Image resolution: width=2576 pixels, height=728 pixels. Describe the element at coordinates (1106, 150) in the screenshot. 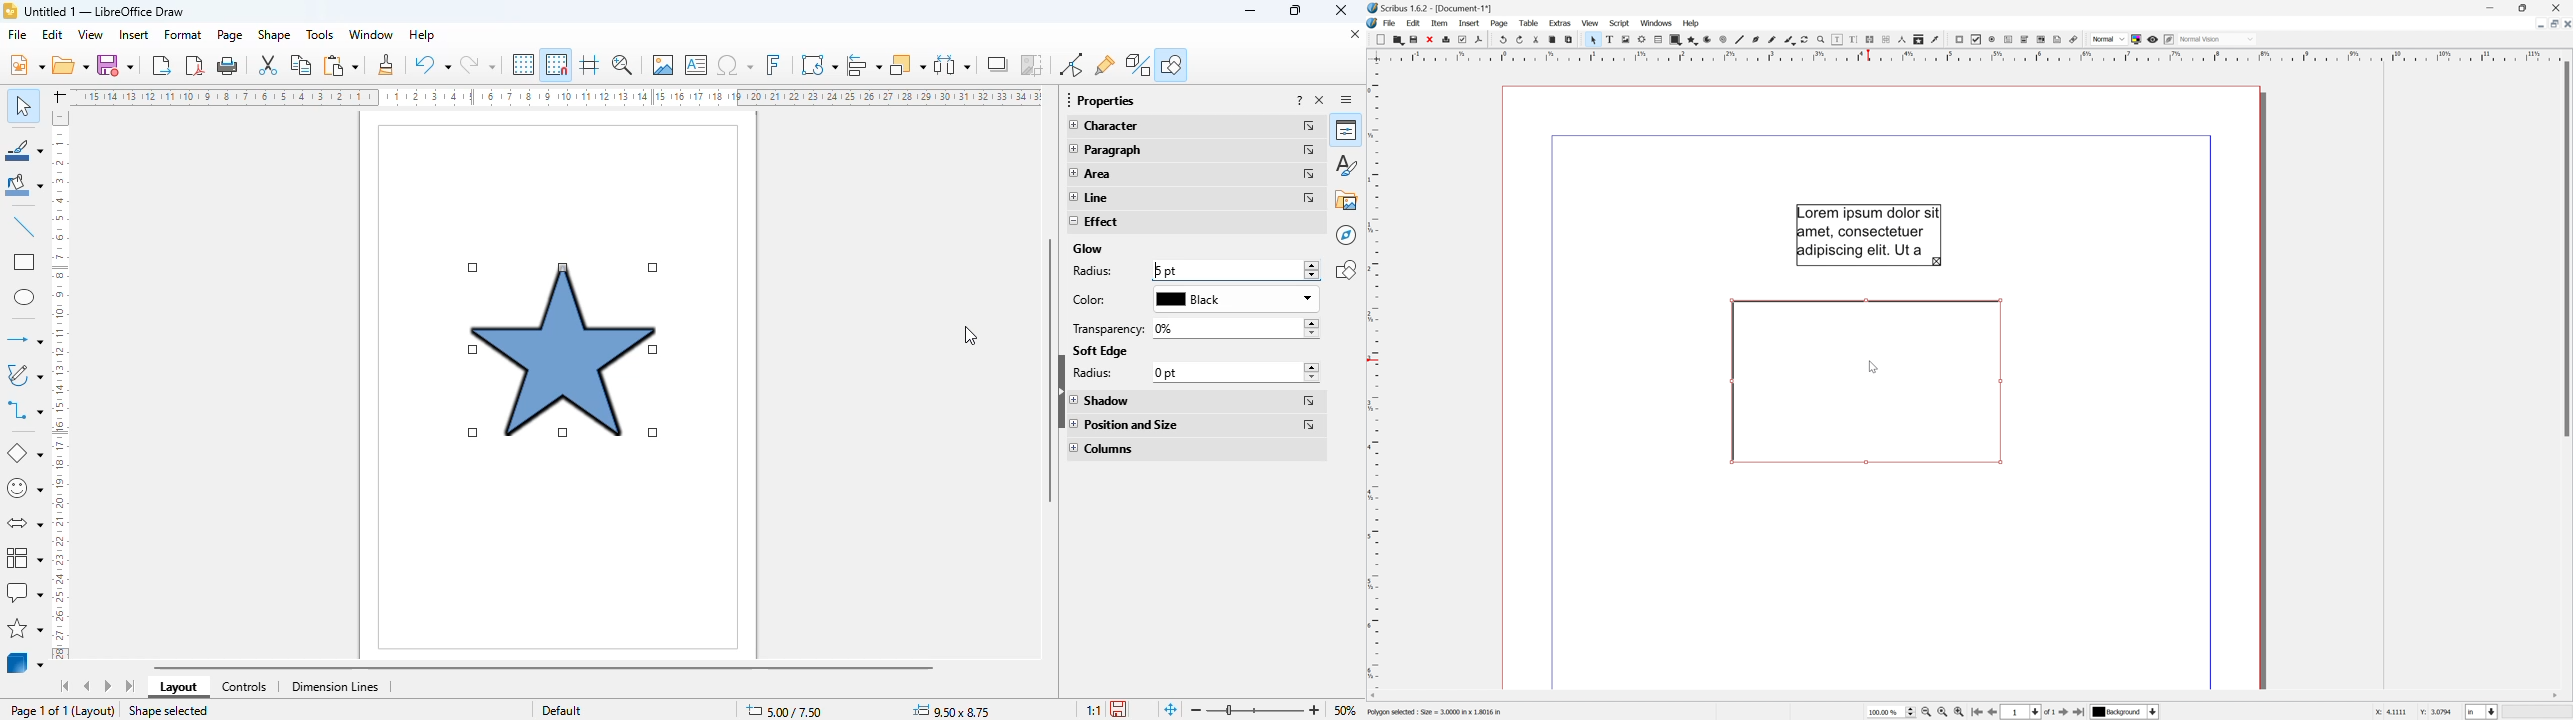

I see `paragraph` at that location.